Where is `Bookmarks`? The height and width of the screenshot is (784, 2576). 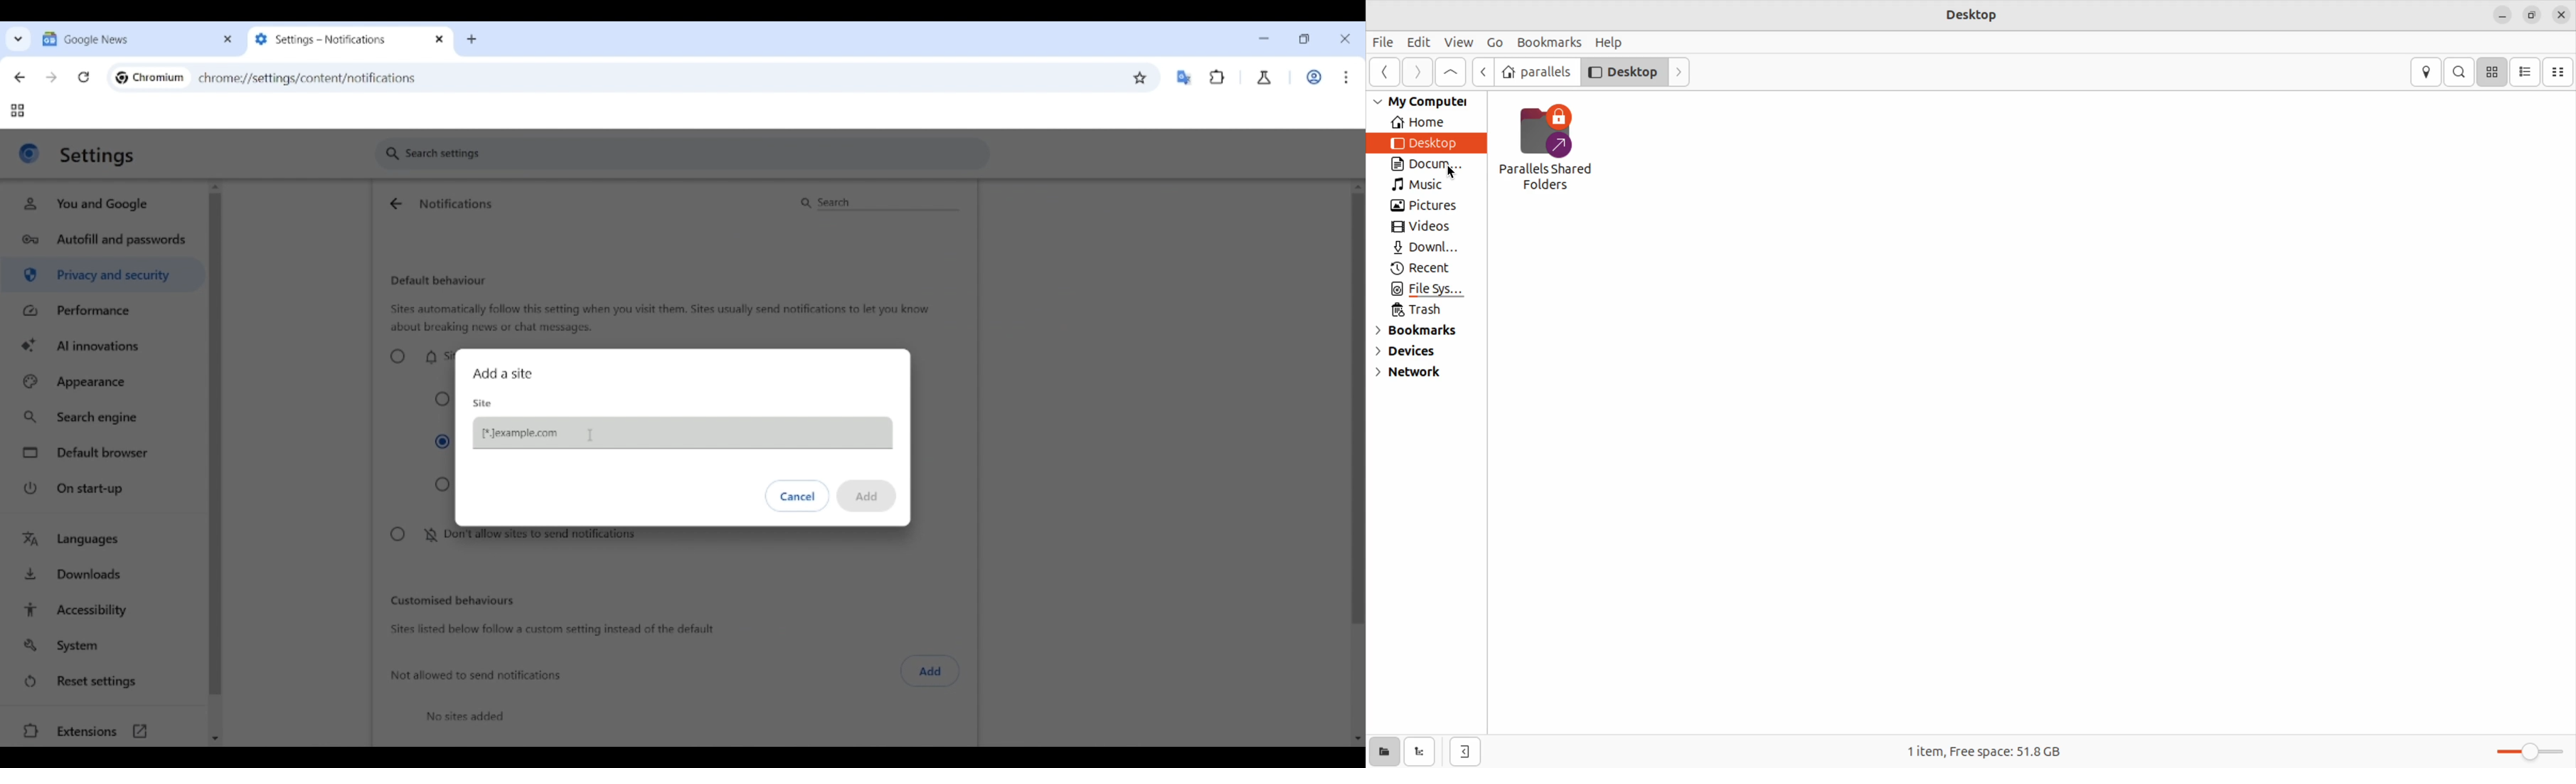
Bookmarks is located at coordinates (1548, 39).